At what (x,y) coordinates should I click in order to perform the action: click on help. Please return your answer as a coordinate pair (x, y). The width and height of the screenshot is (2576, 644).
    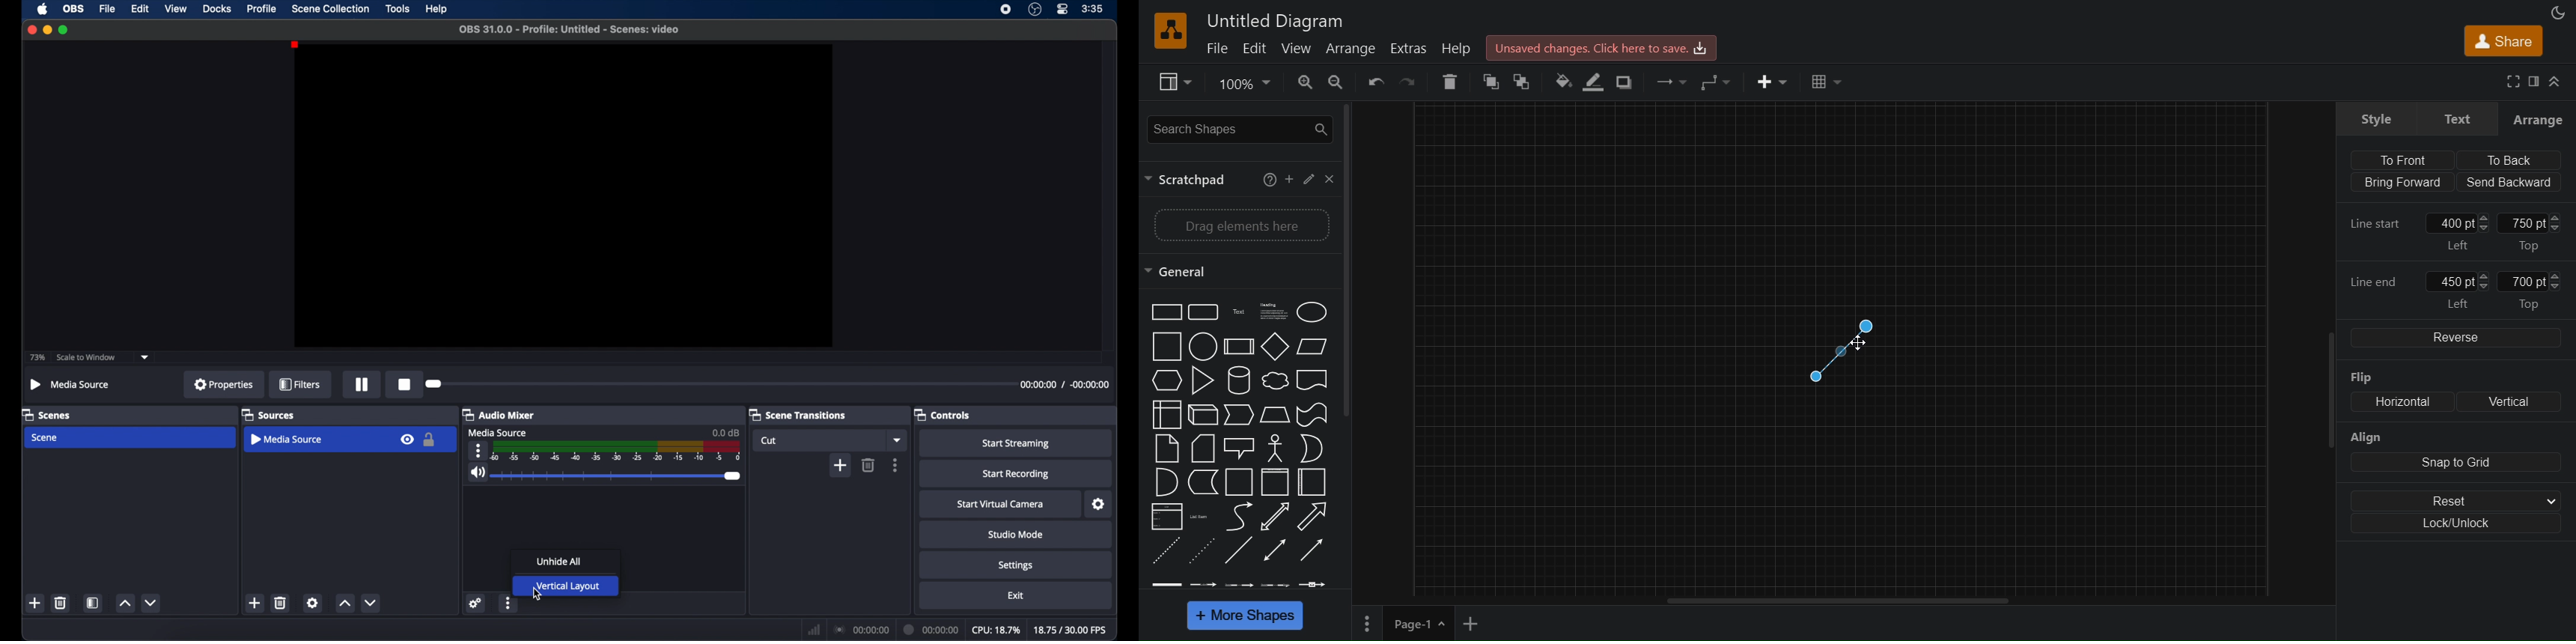
    Looking at the image, I should click on (438, 9).